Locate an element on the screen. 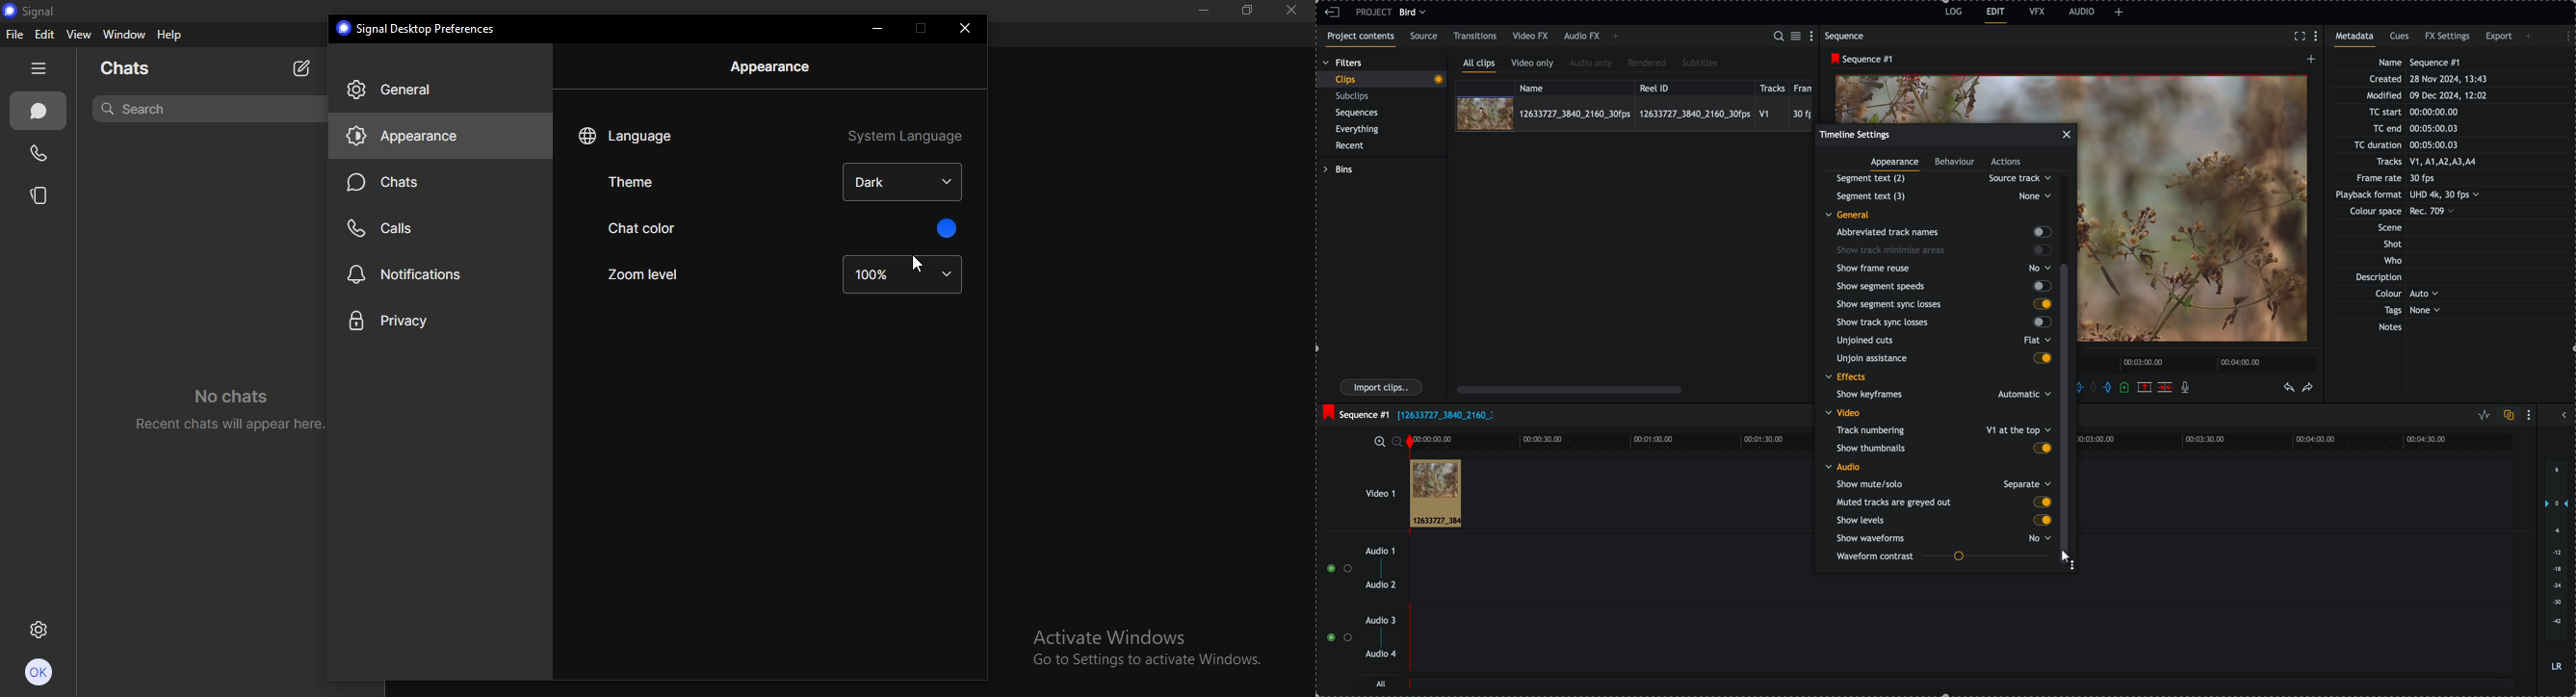  add panel is located at coordinates (2530, 36).